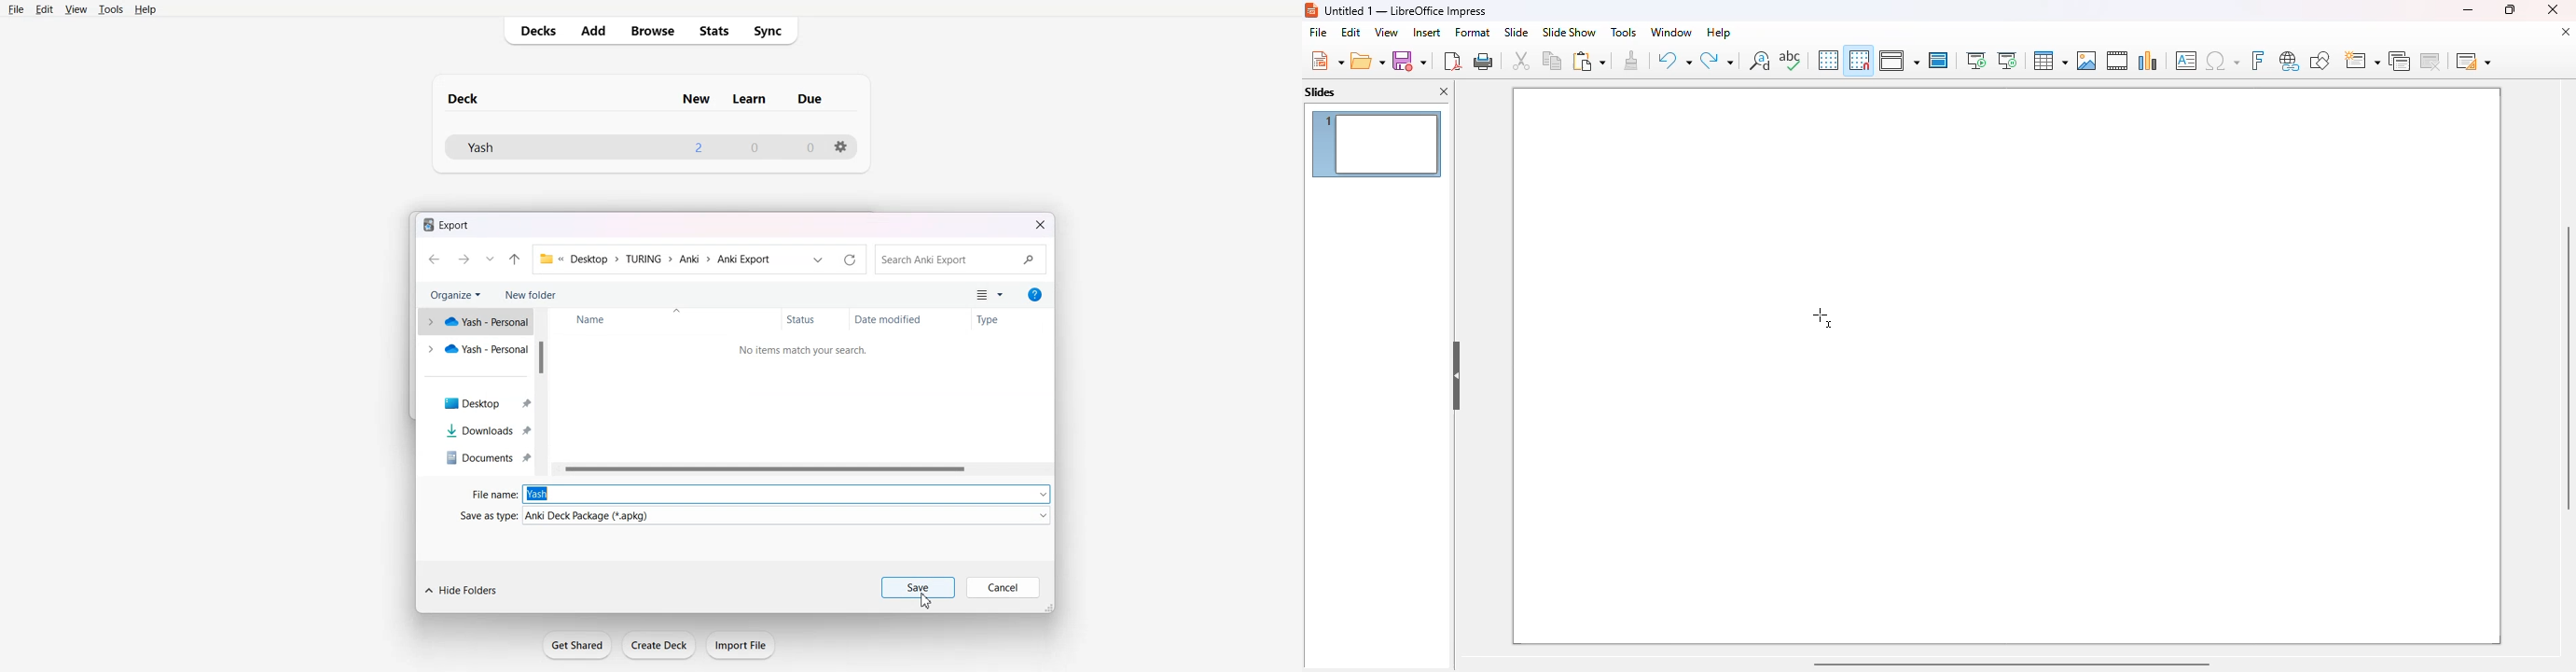  What do you see at coordinates (460, 590) in the screenshot?
I see `Hide Folder` at bounding box center [460, 590].